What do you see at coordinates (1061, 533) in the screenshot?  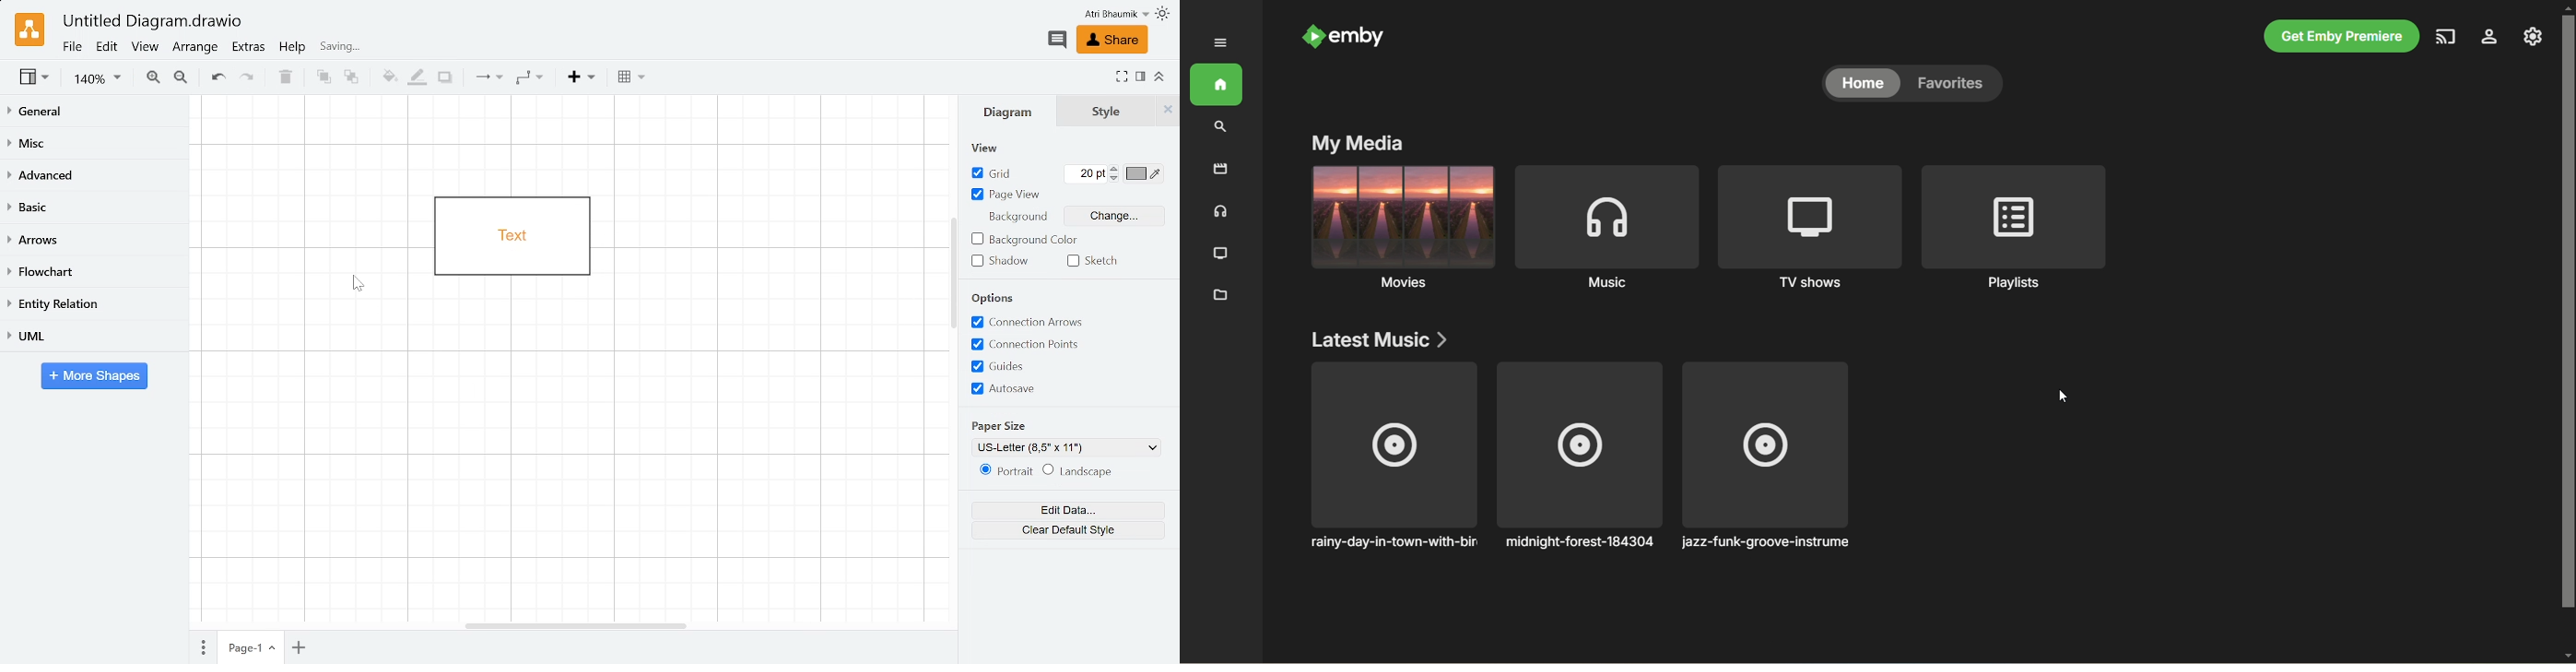 I see `Clear default style` at bounding box center [1061, 533].